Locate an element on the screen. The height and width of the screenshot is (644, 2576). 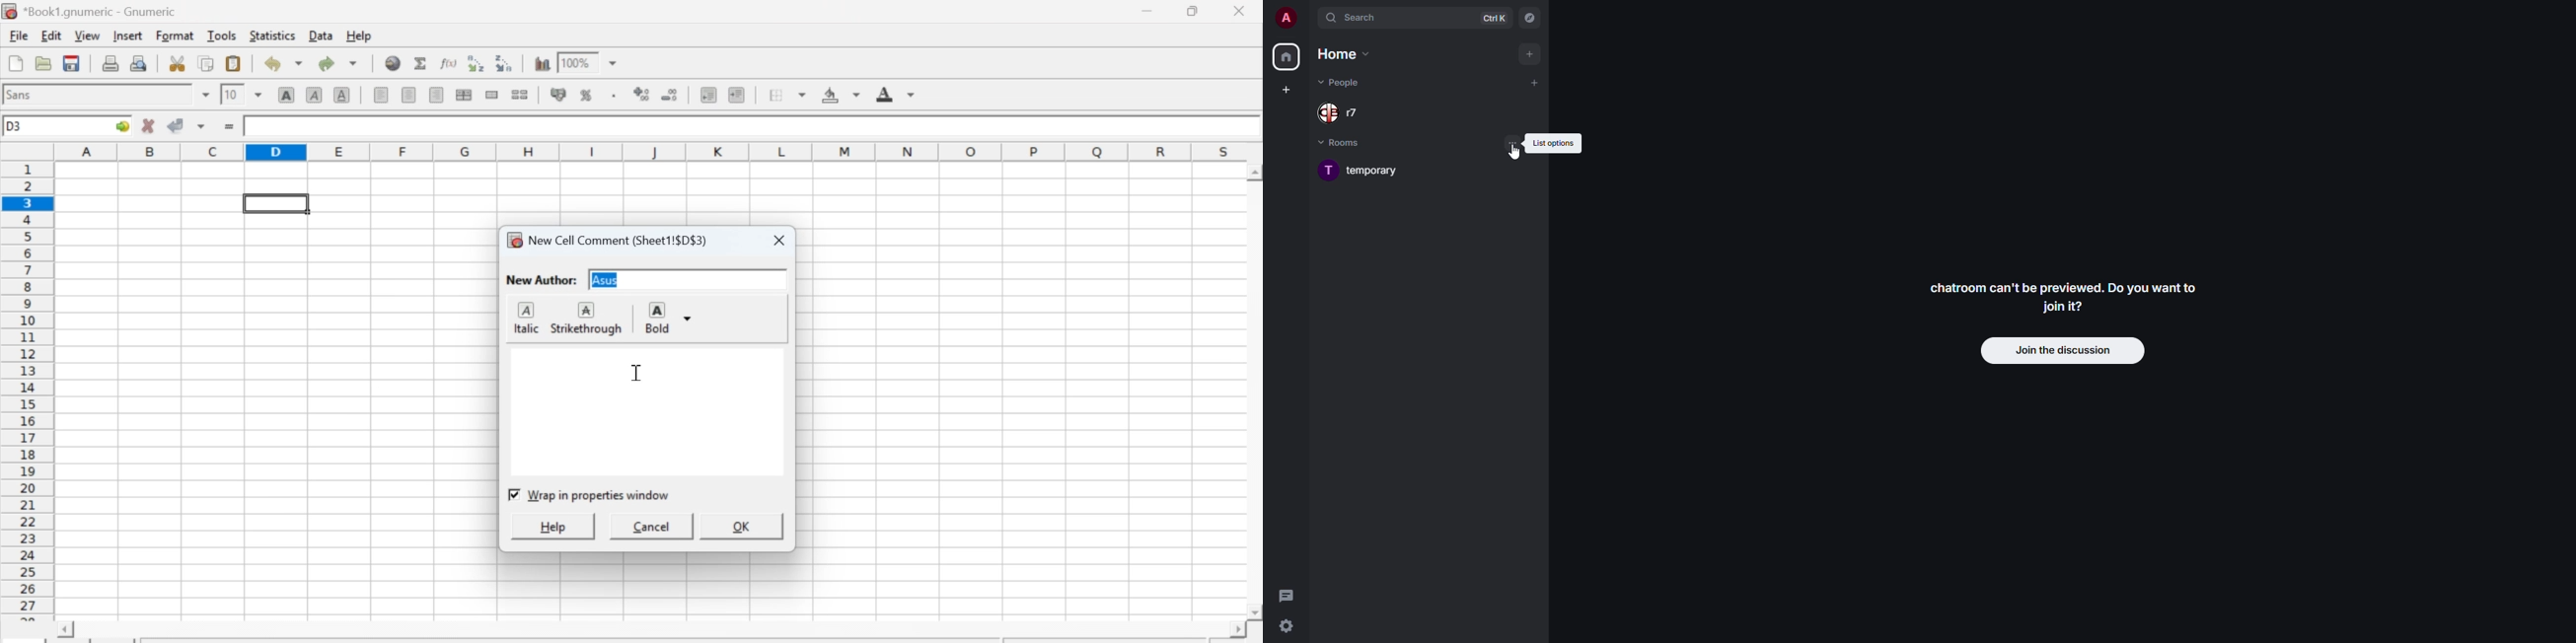
Paste is located at coordinates (234, 65).